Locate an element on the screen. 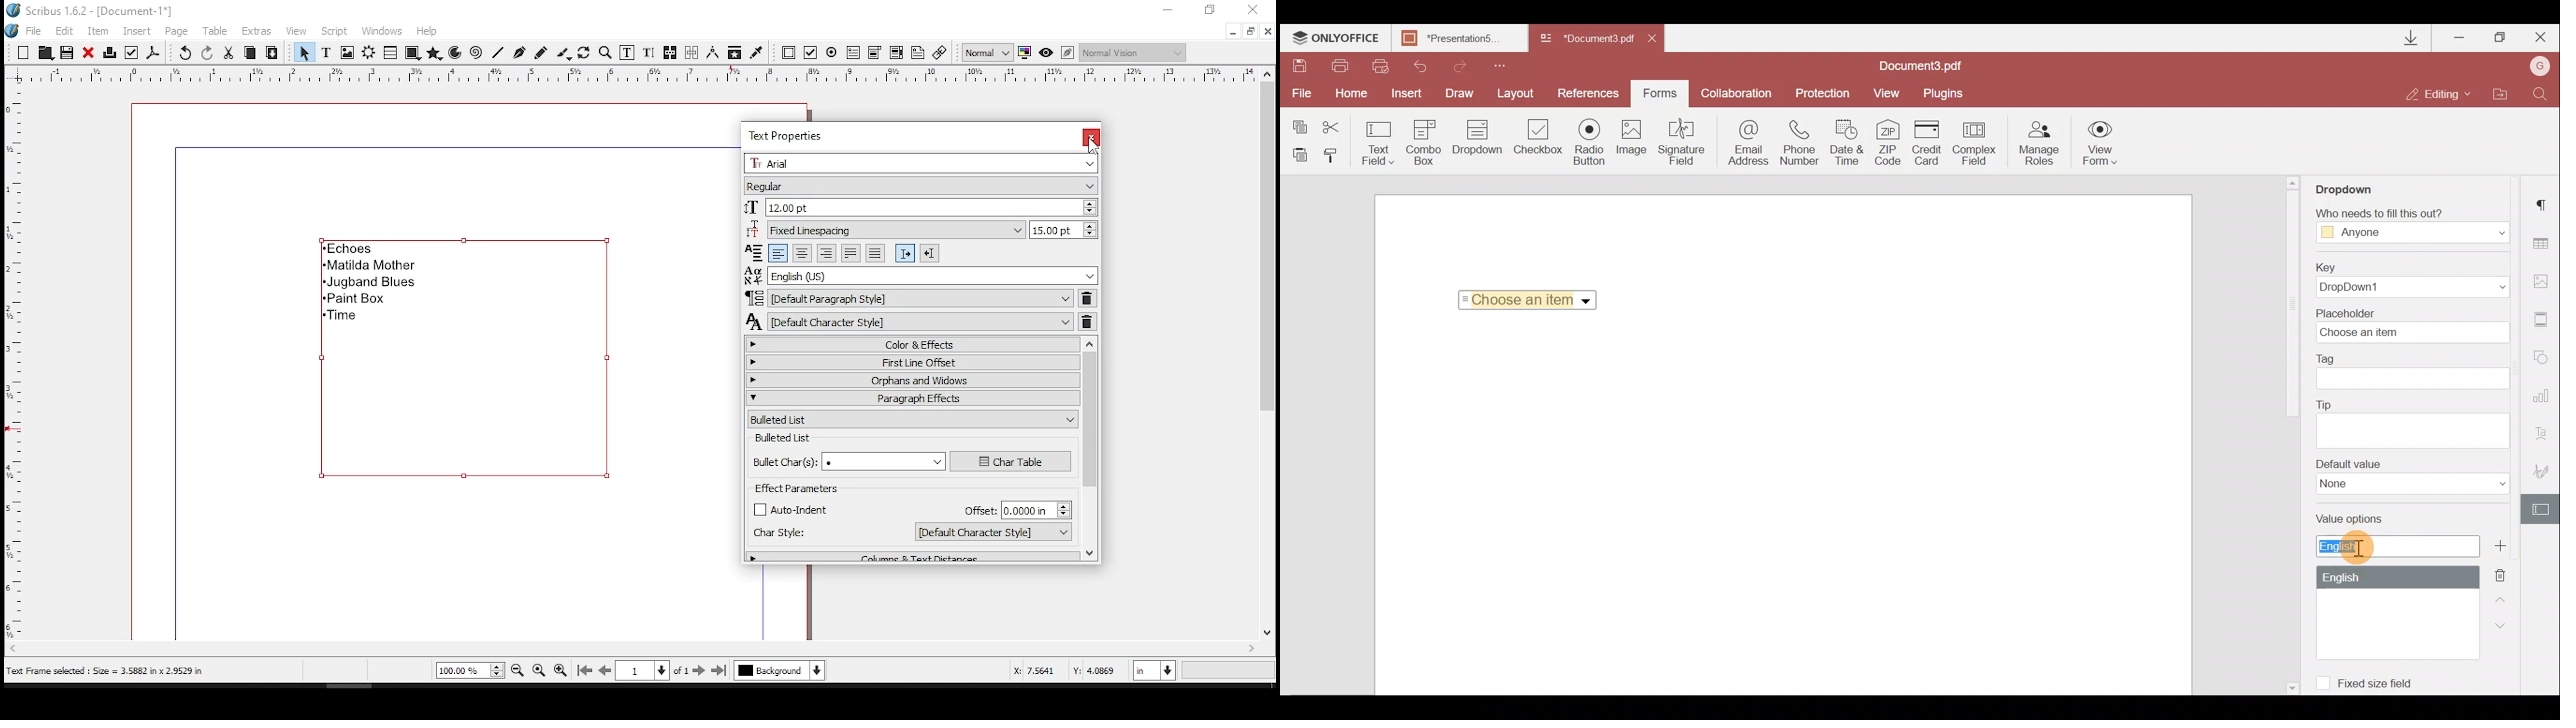  toggle color management system is located at coordinates (1024, 54).